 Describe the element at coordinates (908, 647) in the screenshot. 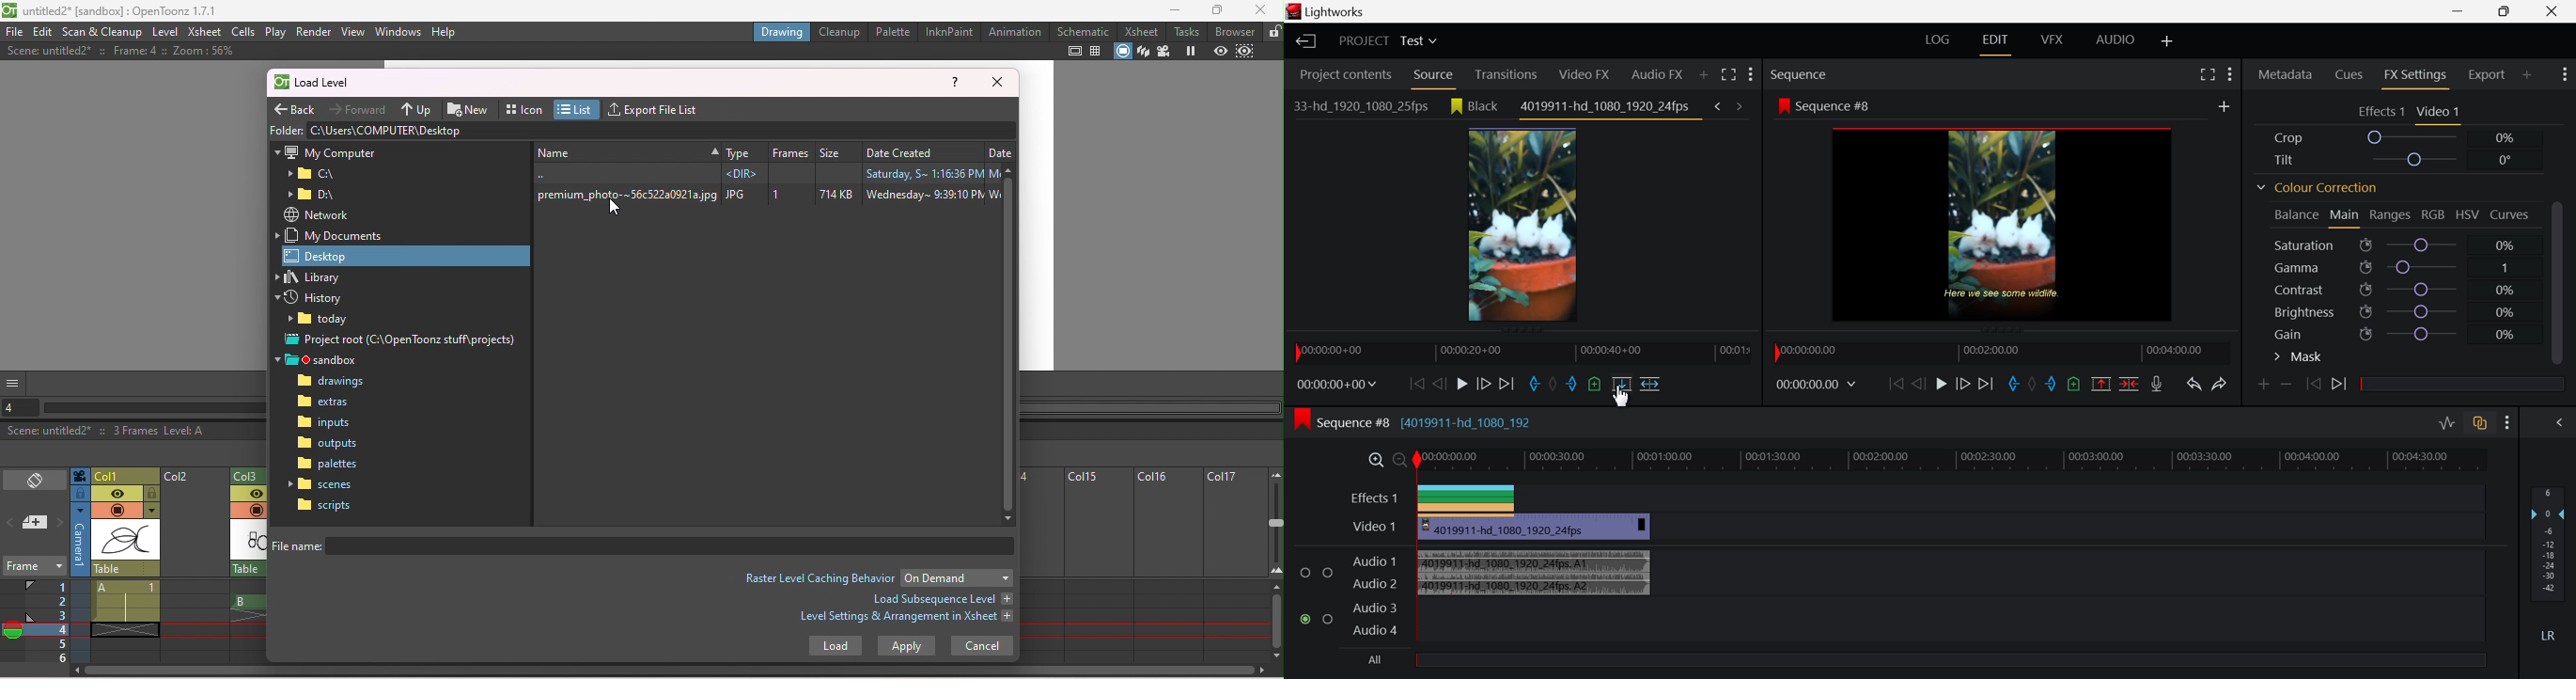

I see `Apply` at that location.